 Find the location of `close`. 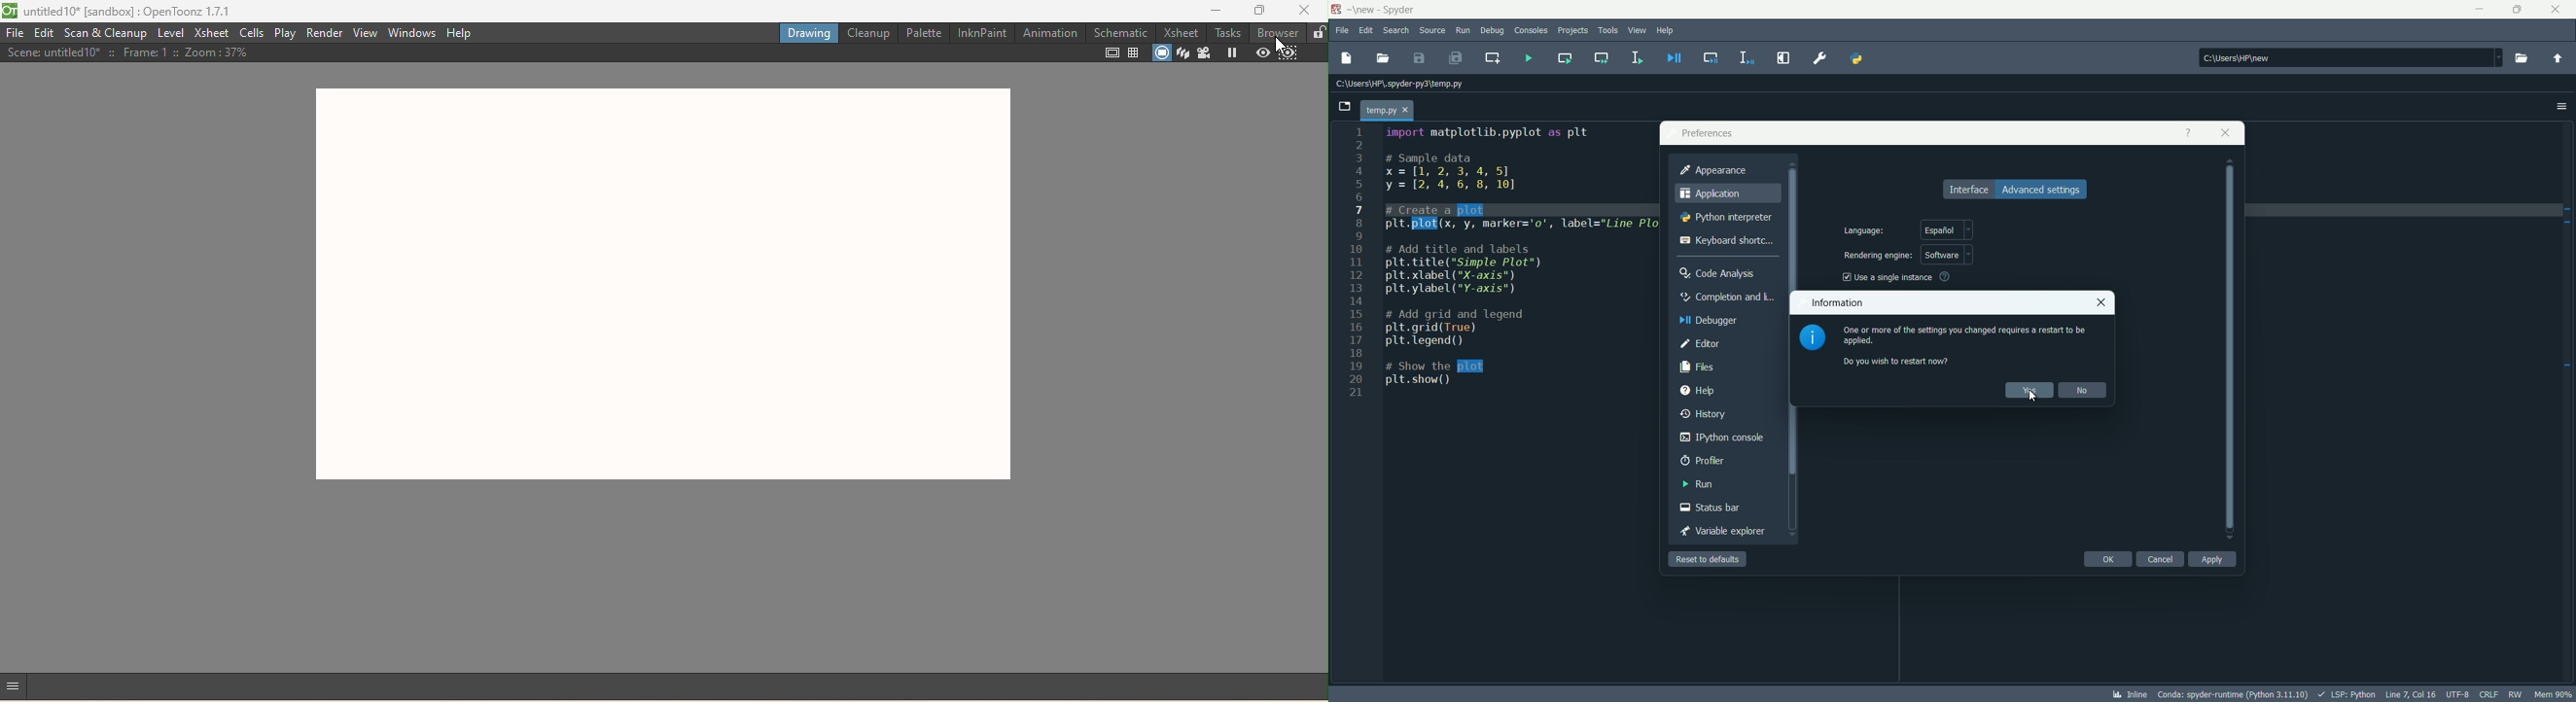

close is located at coordinates (2101, 303).